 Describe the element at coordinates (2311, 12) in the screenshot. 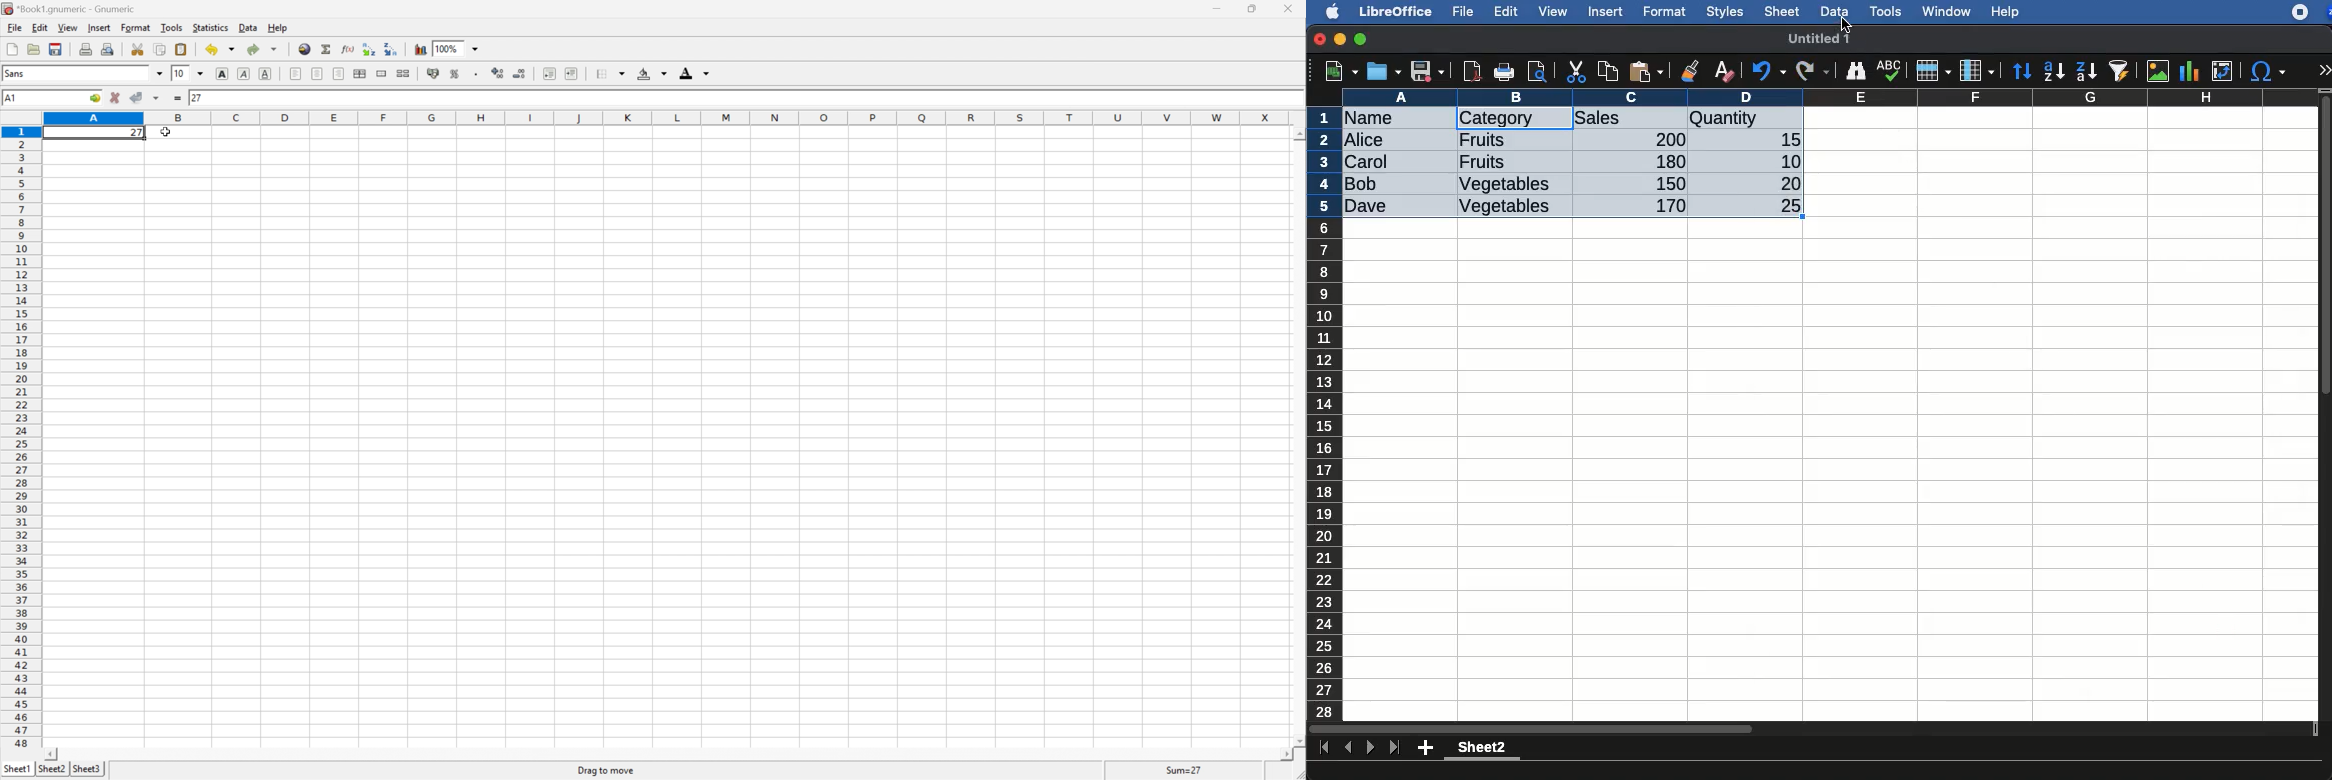

I see `extensions` at that location.